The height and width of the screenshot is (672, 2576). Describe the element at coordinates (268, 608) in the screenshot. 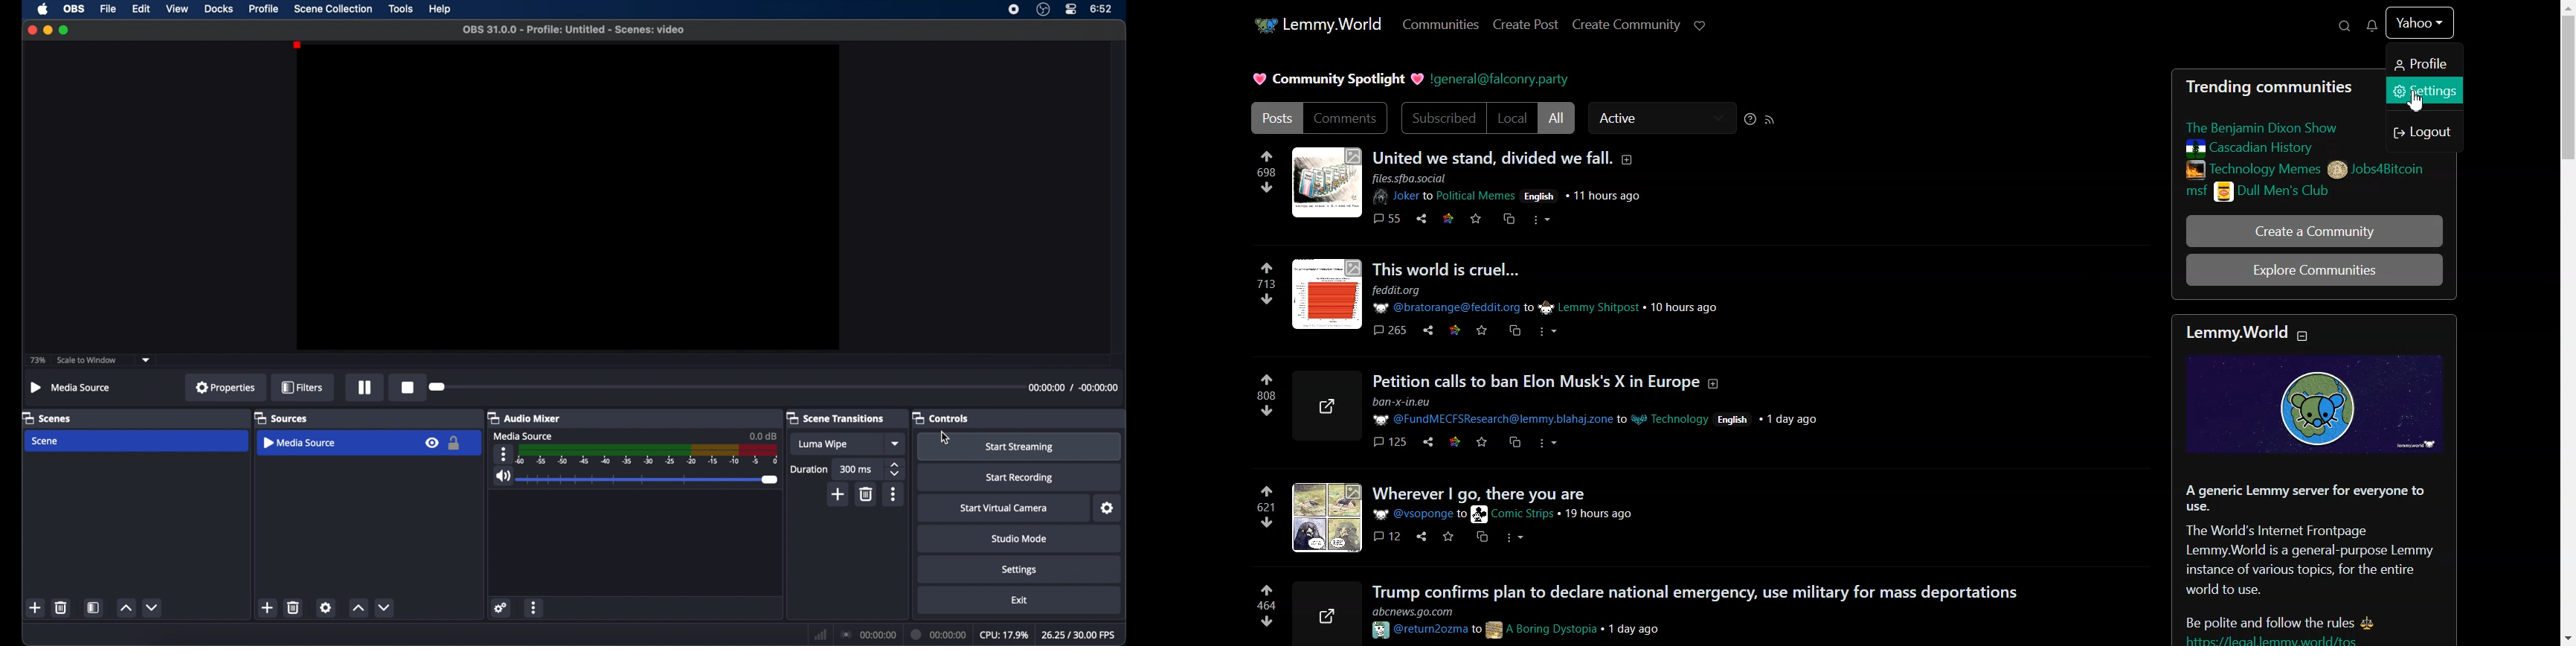

I see `add` at that location.